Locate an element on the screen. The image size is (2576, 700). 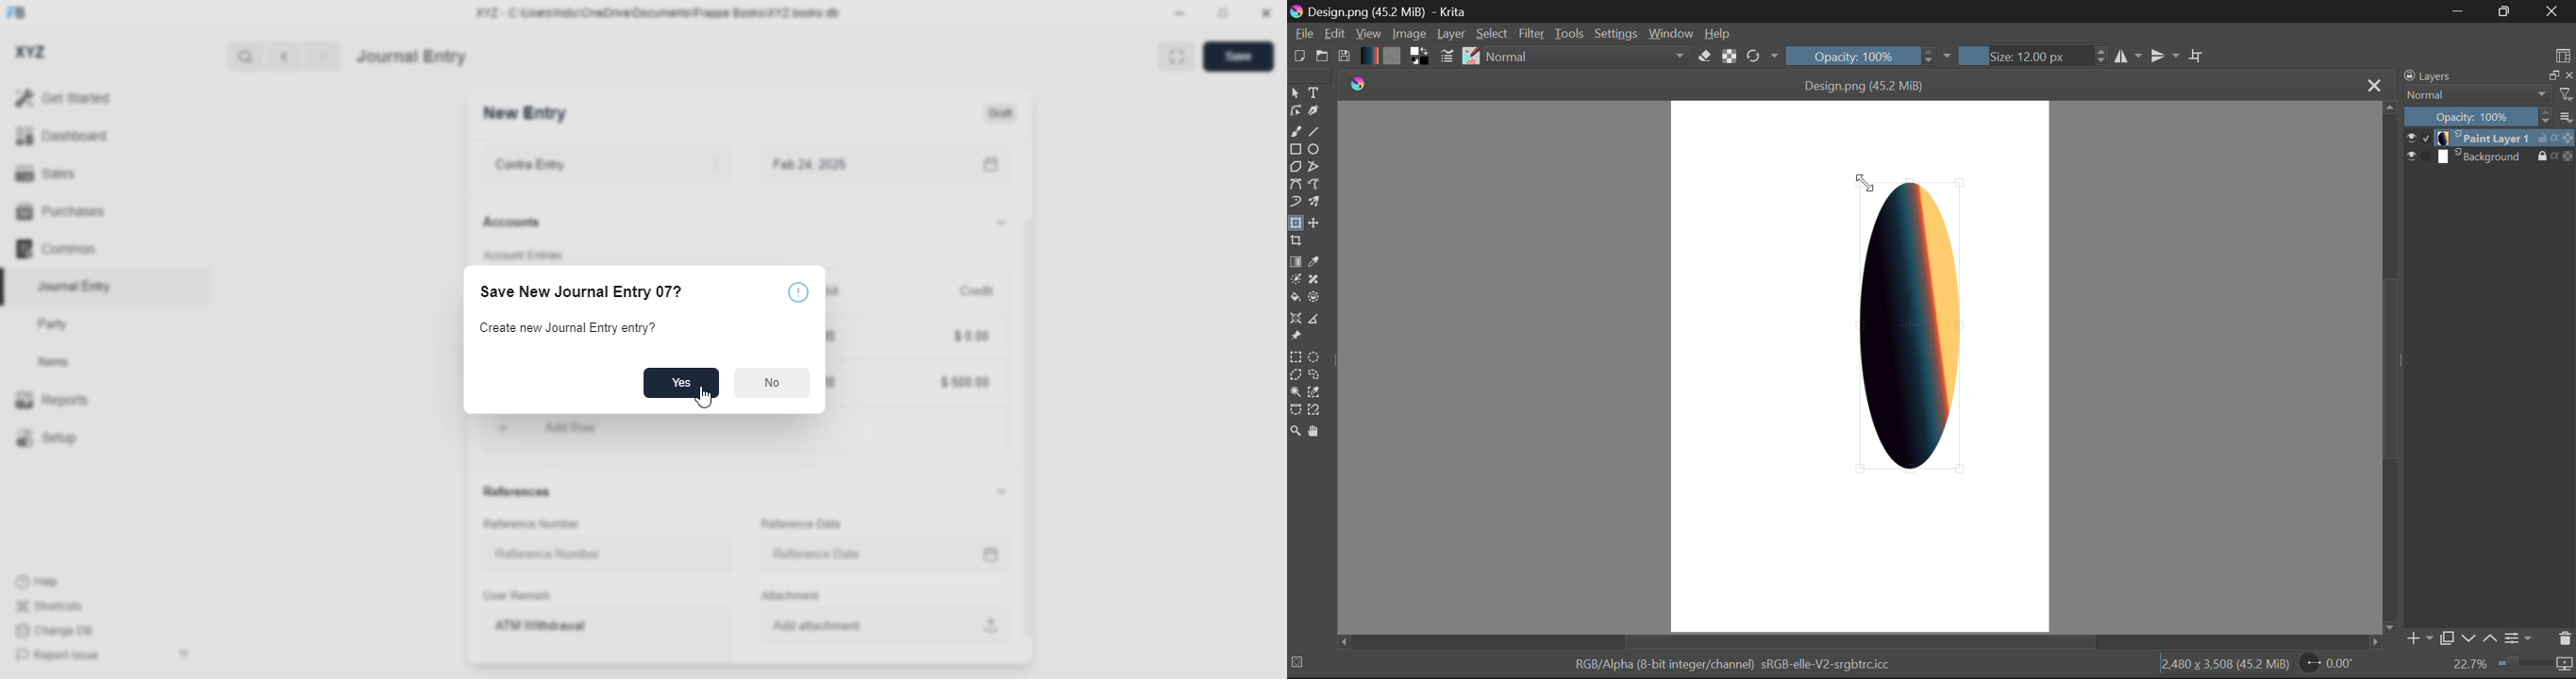
close is located at coordinates (1266, 13).